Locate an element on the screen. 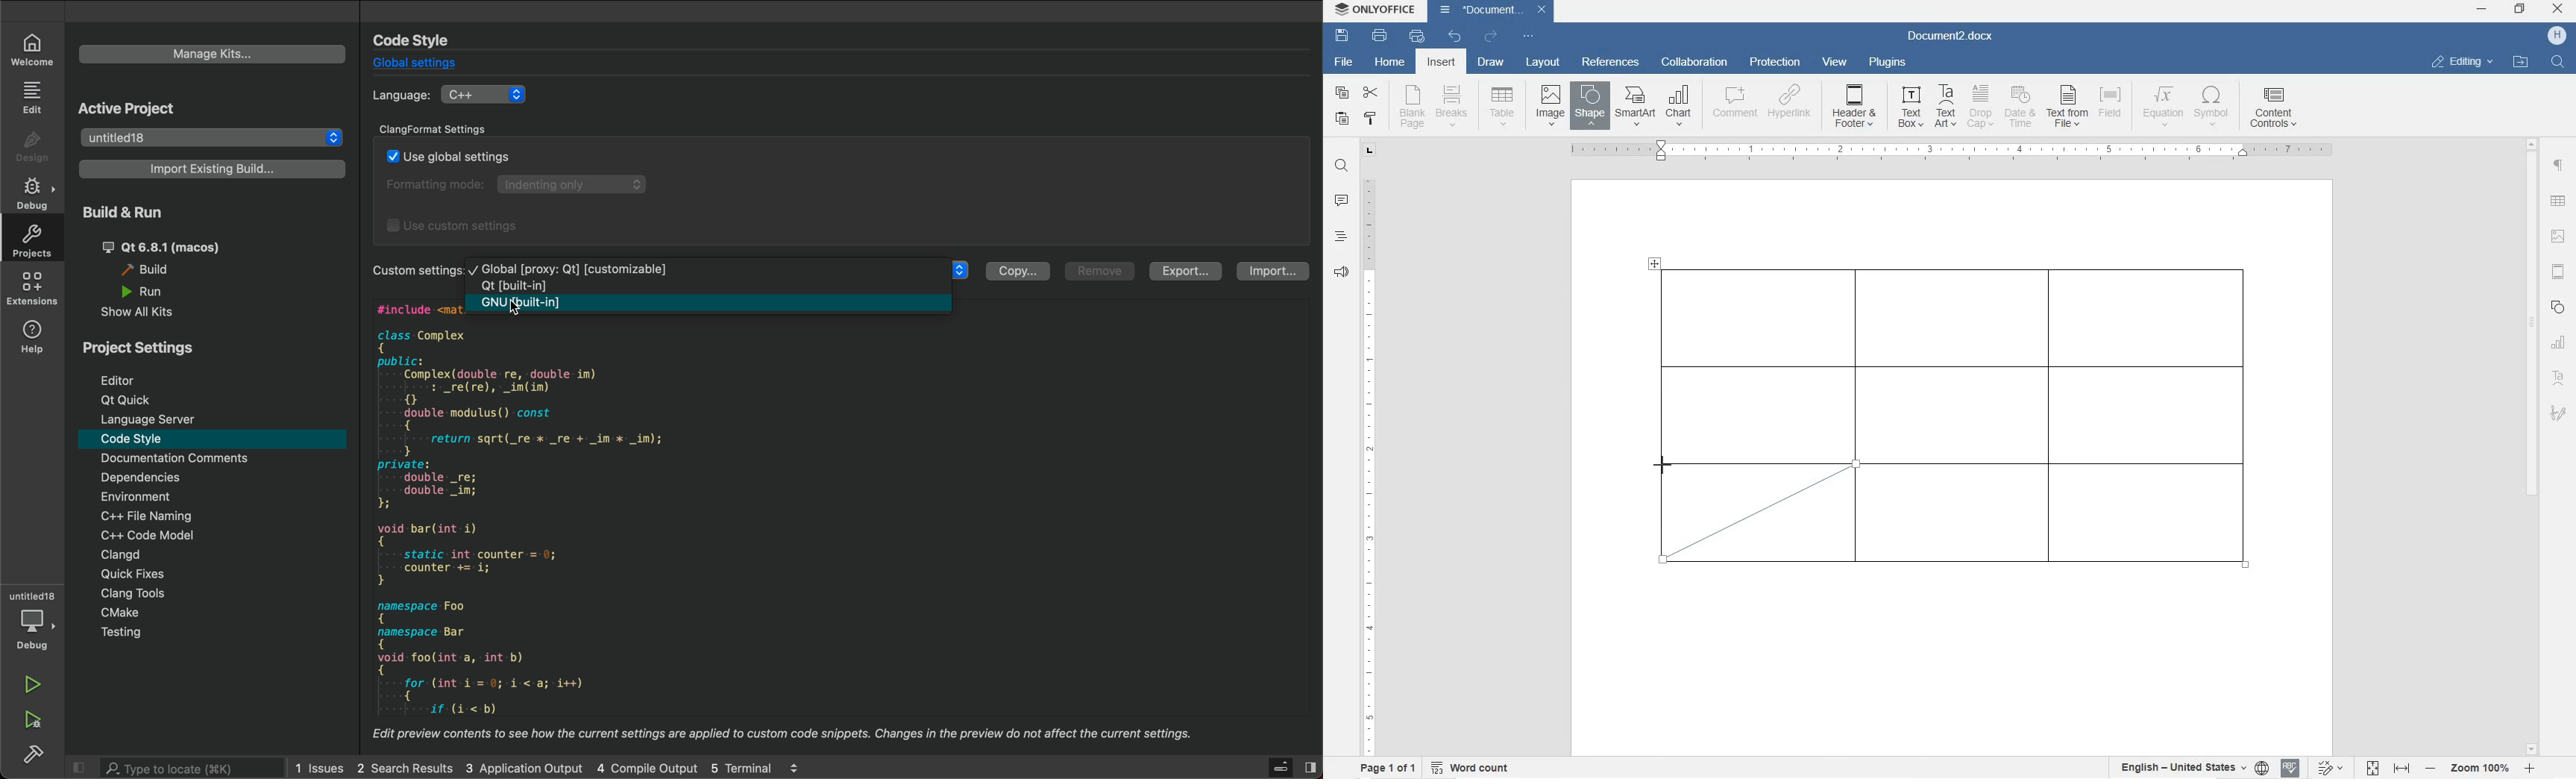 The width and height of the screenshot is (2576, 784). close is located at coordinates (2557, 10).